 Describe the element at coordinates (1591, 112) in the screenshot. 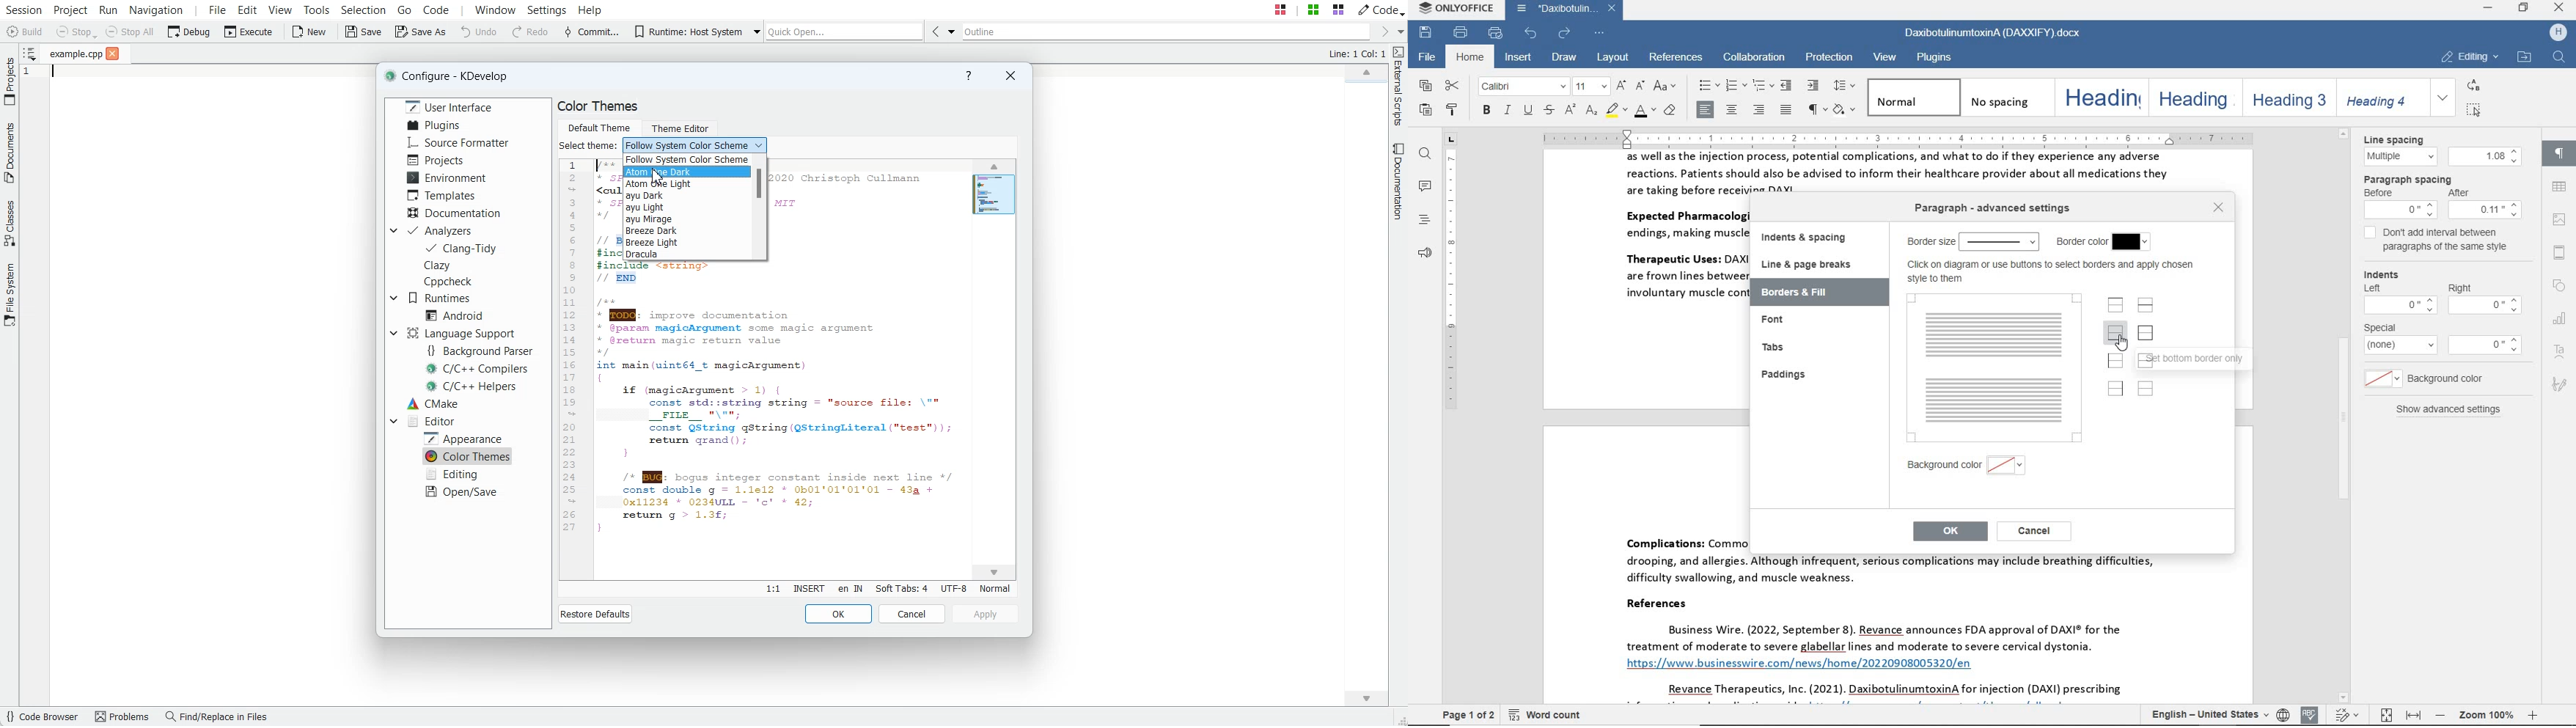

I see `subscript` at that location.